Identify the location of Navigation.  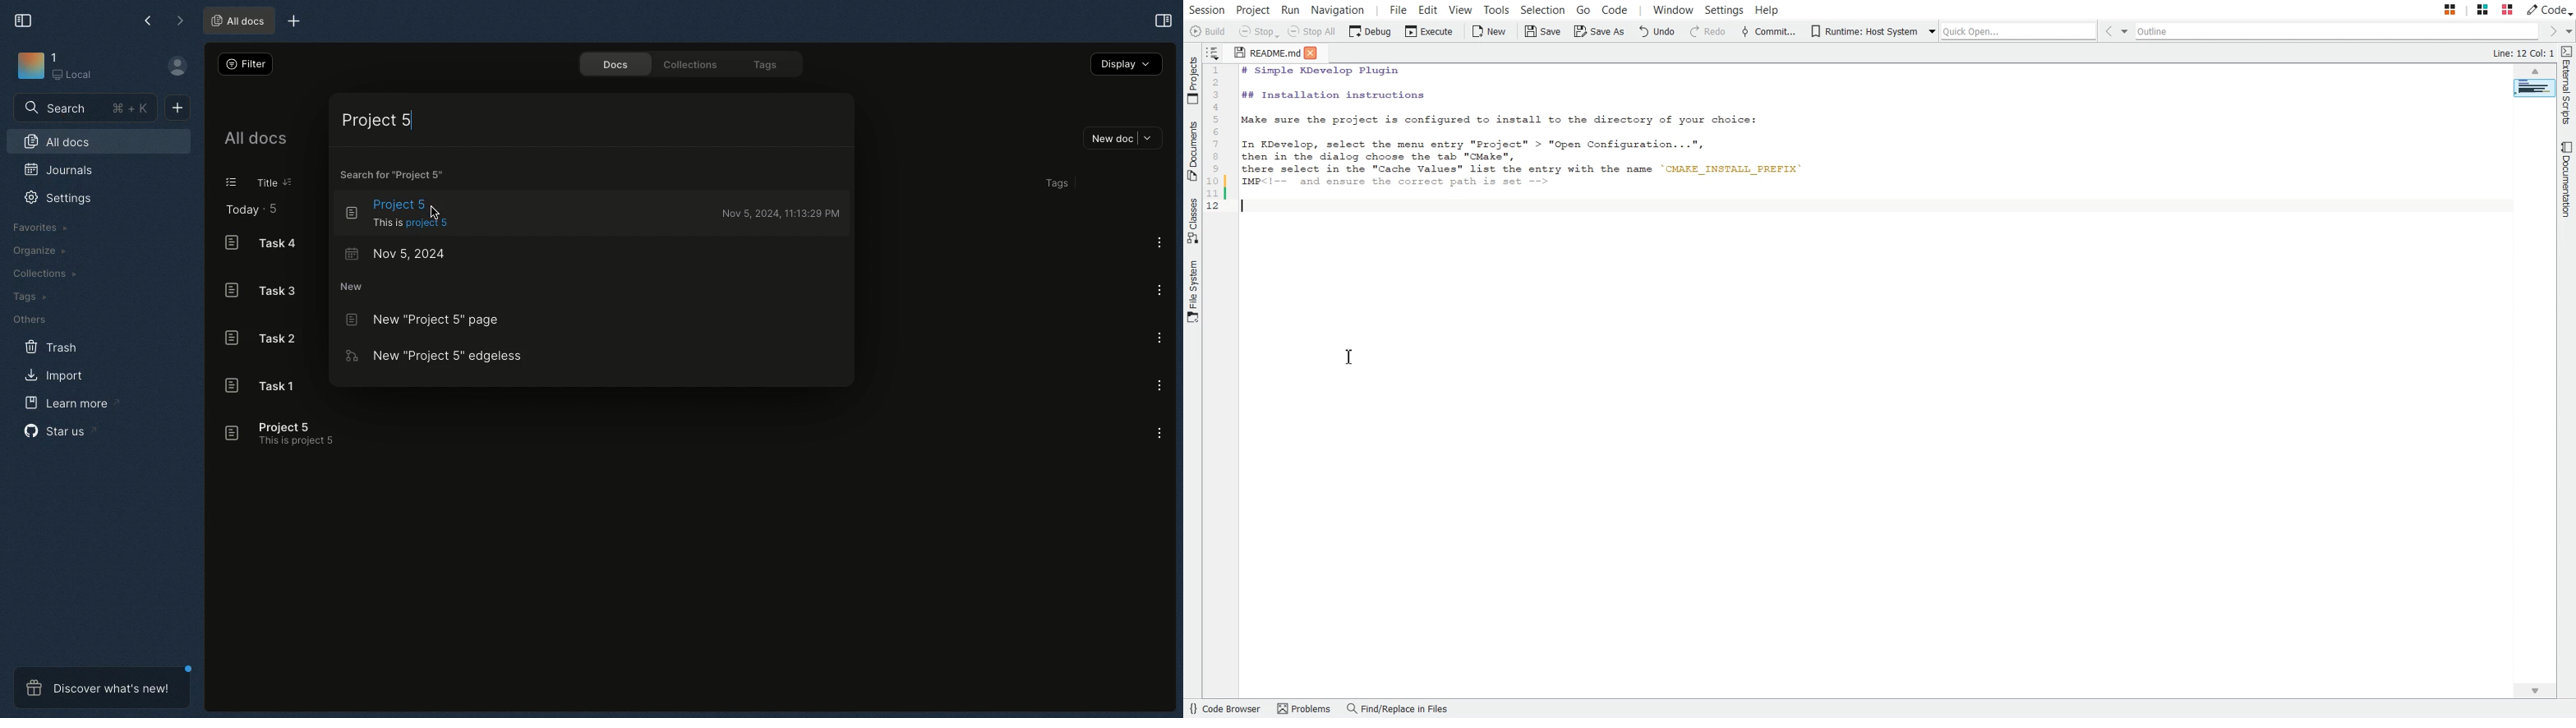
(1338, 9).